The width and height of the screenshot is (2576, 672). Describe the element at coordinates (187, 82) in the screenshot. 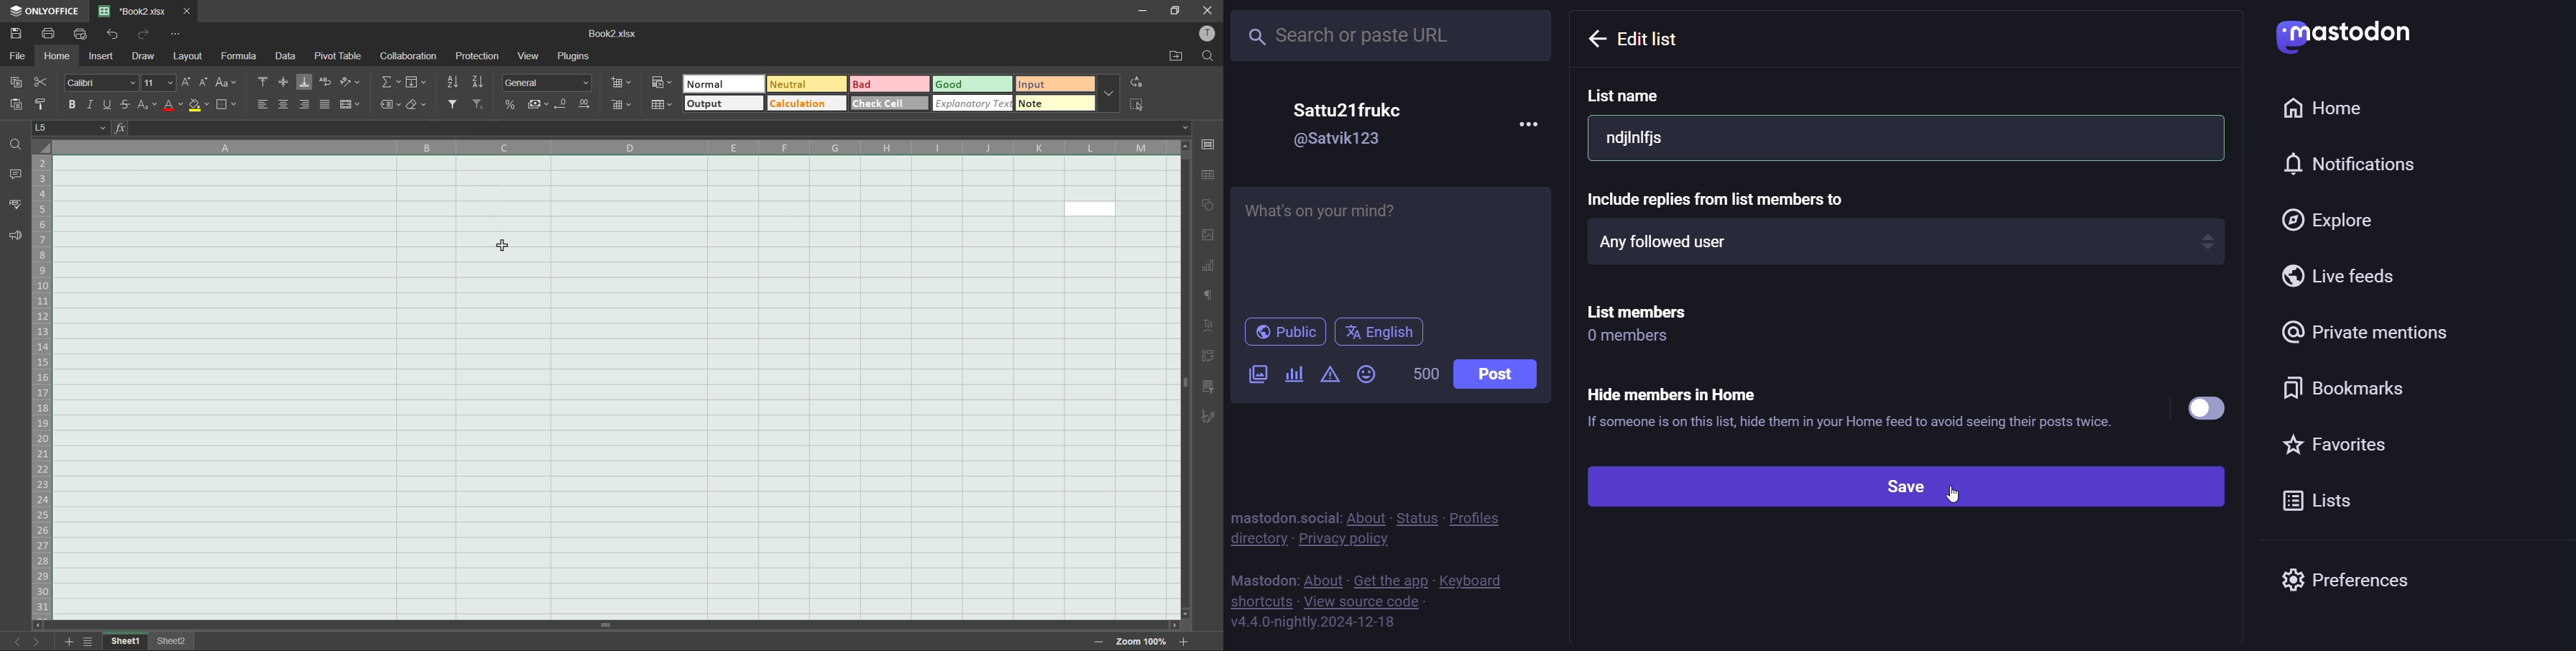

I see `increment size` at that location.